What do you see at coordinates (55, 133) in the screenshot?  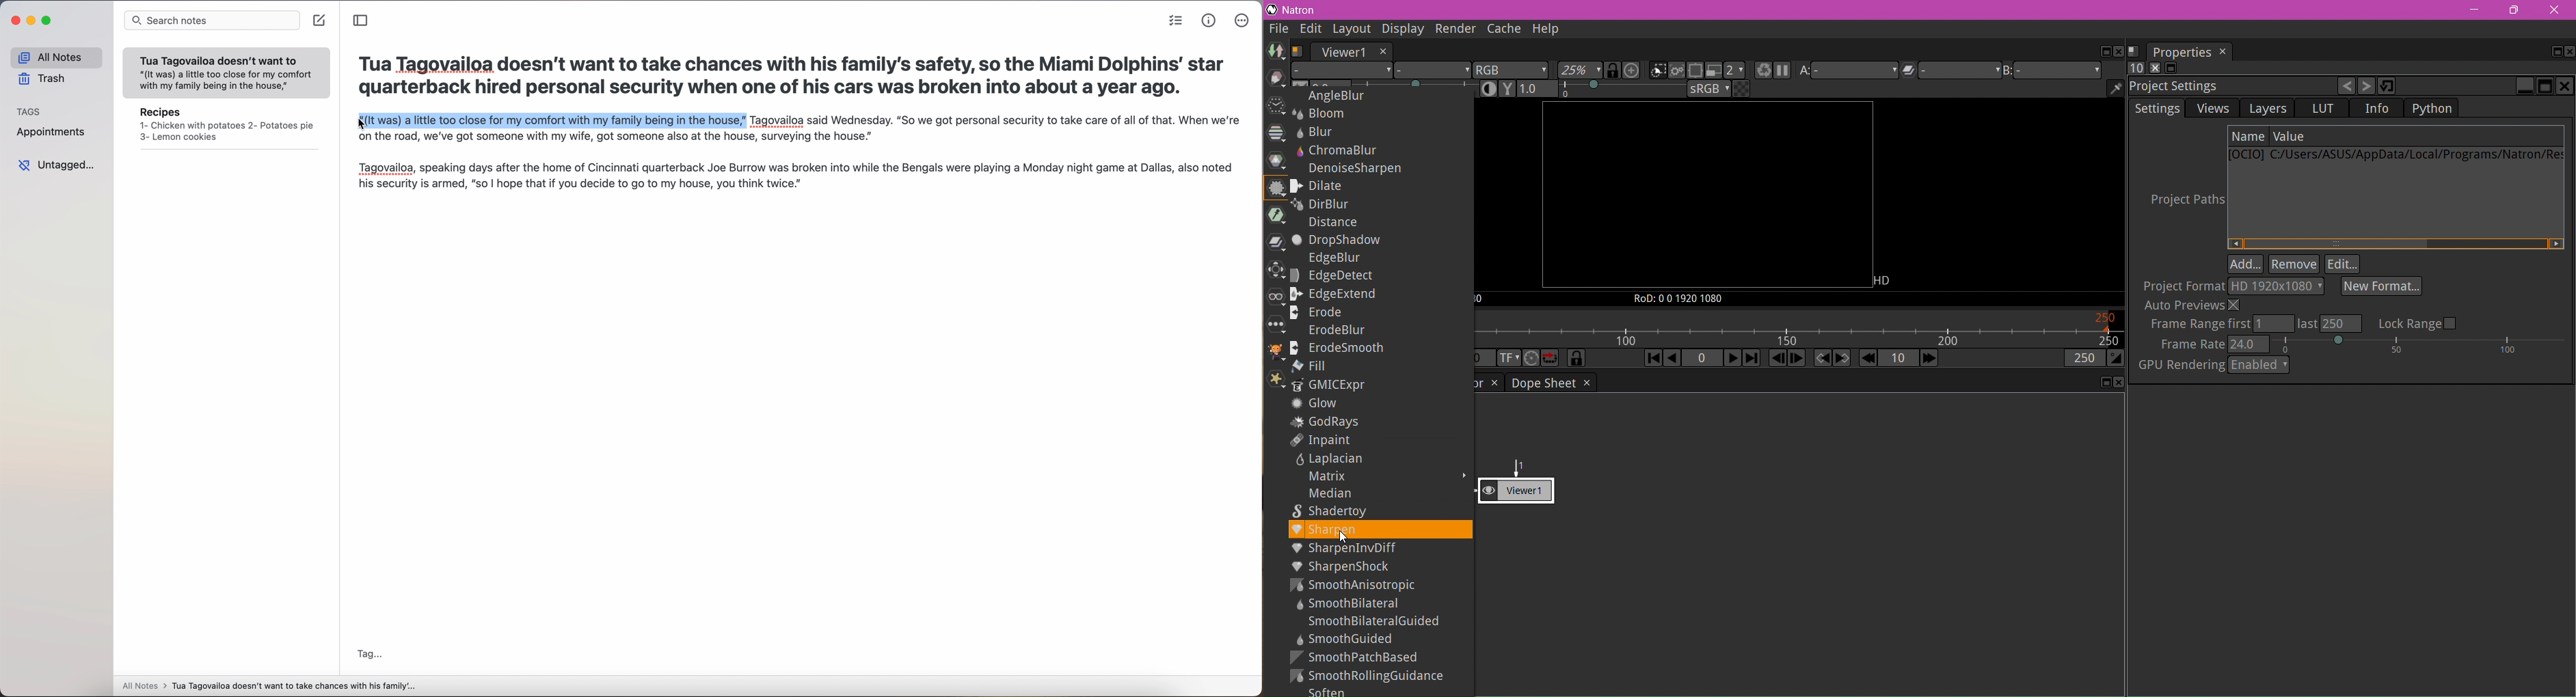 I see `appointments` at bounding box center [55, 133].